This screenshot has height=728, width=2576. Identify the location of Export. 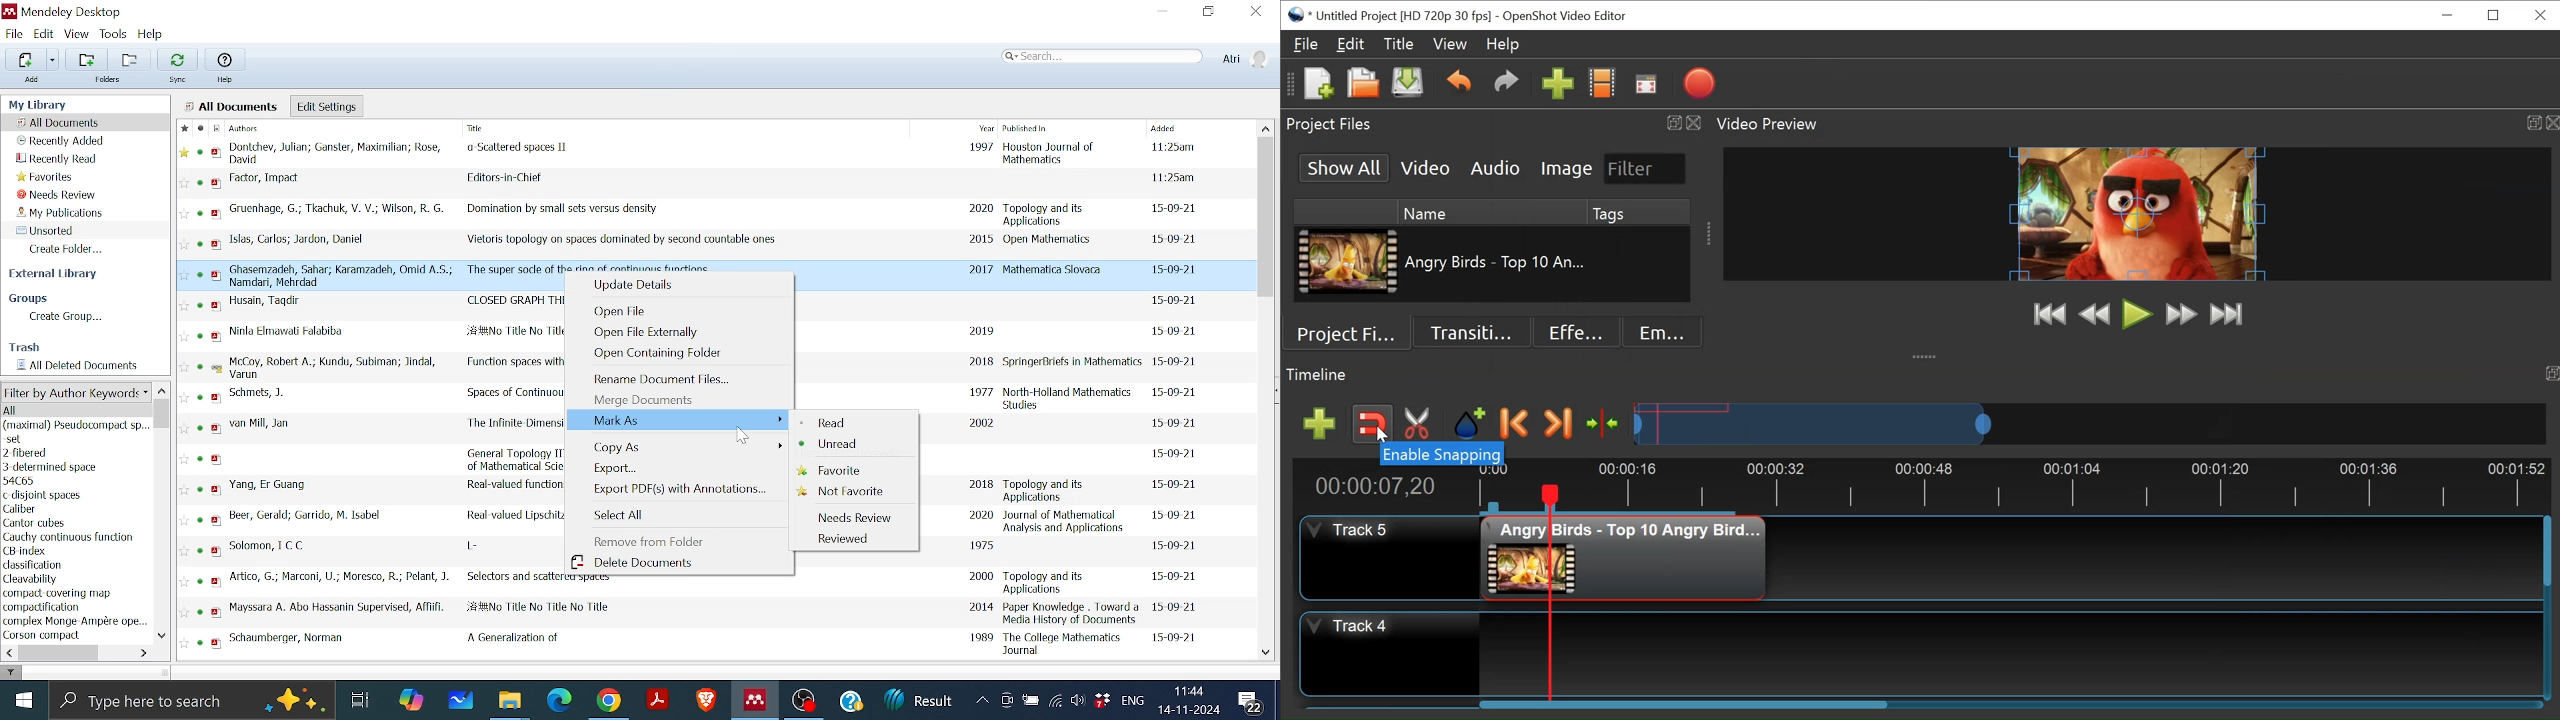
(658, 467).